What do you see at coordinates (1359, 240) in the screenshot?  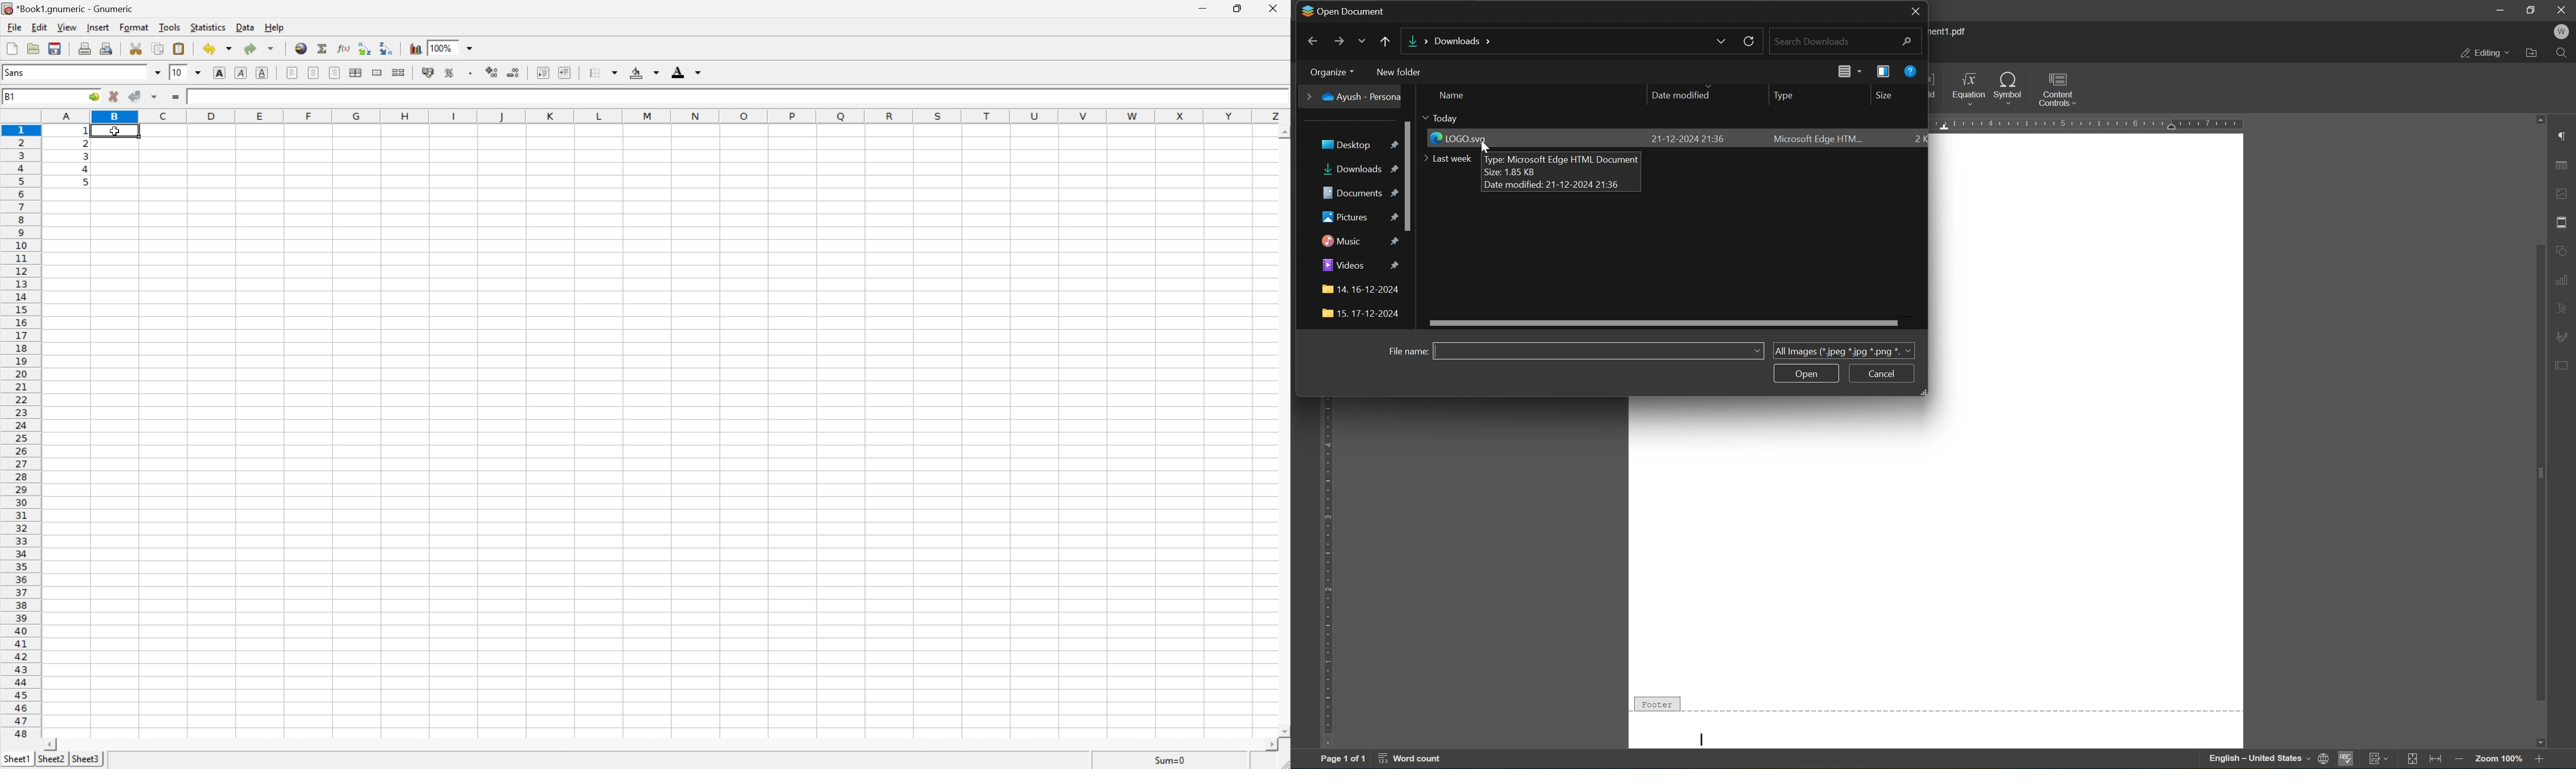 I see `music` at bounding box center [1359, 240].